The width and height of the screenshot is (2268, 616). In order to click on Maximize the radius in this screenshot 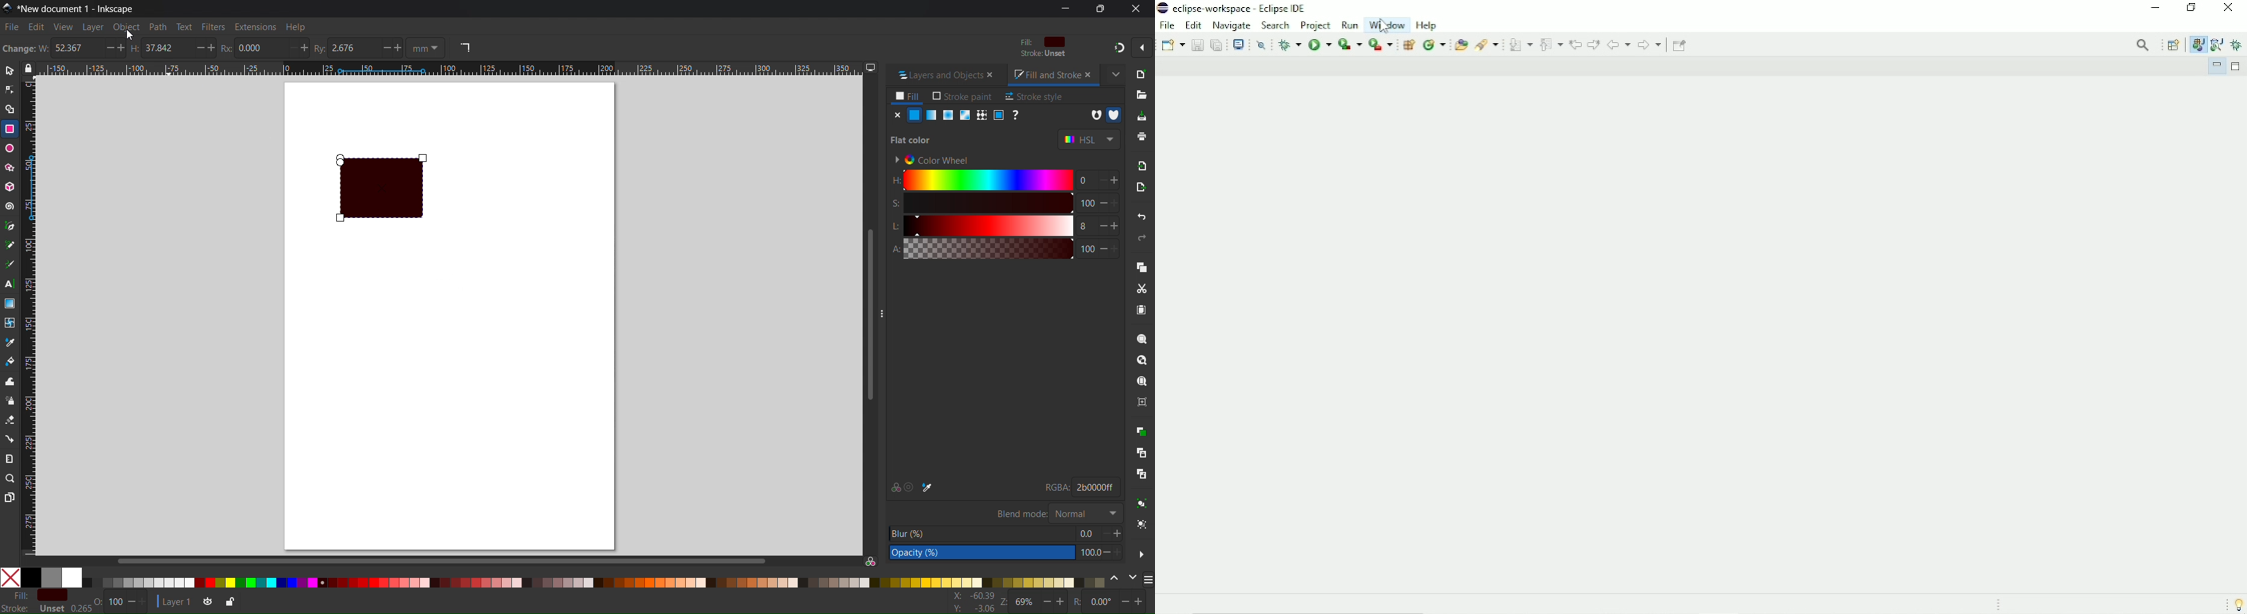, I will do `click(306, 48)`.